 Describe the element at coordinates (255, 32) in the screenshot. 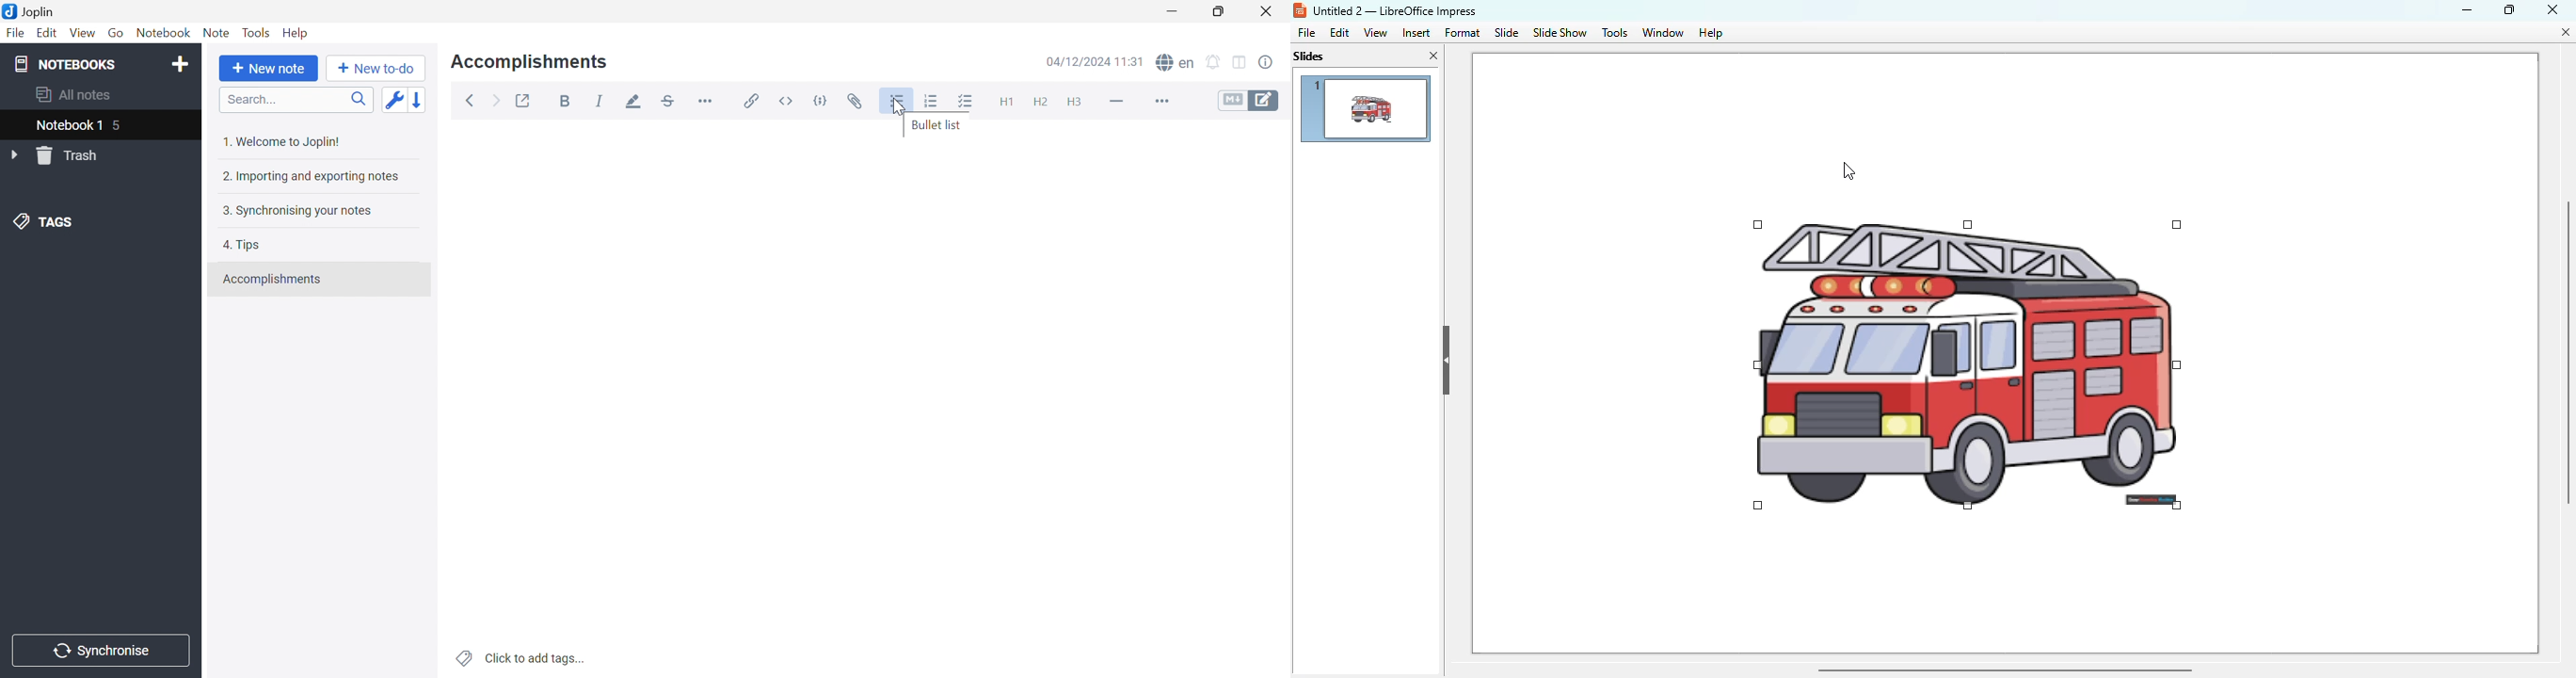

I see `Tools` at that location.